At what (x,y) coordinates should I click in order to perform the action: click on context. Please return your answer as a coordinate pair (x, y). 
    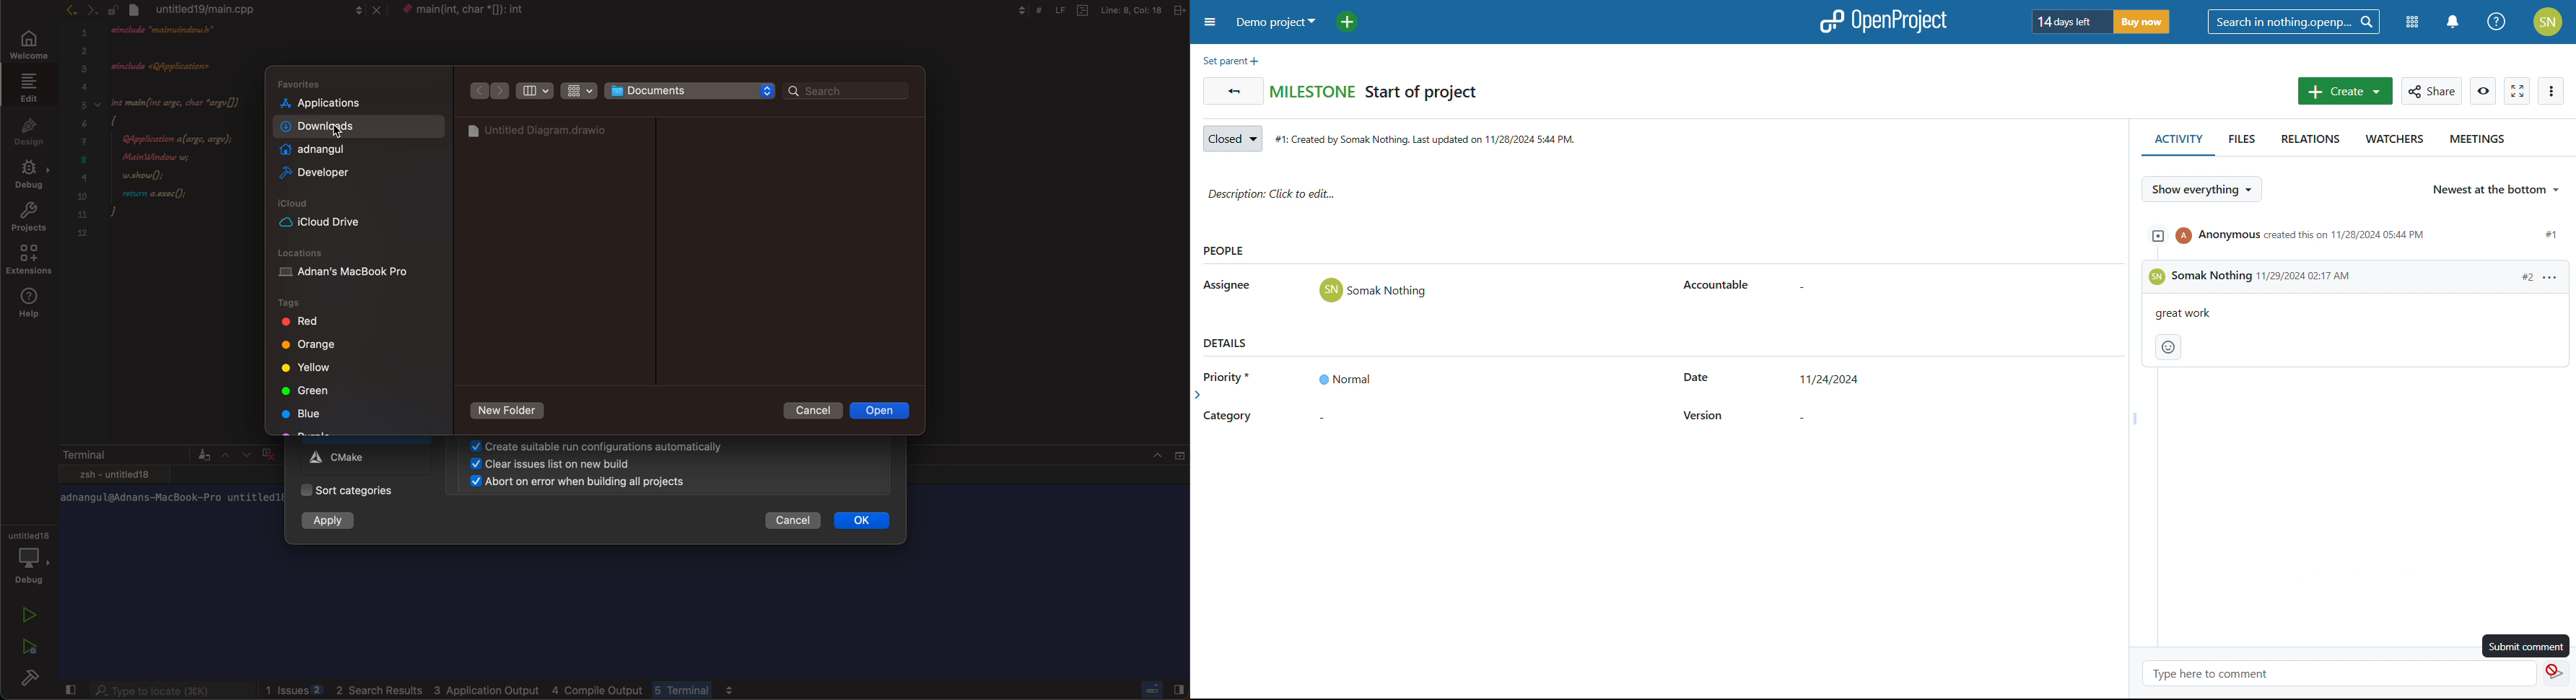
    Looking at the image, I should click on (482, 10).